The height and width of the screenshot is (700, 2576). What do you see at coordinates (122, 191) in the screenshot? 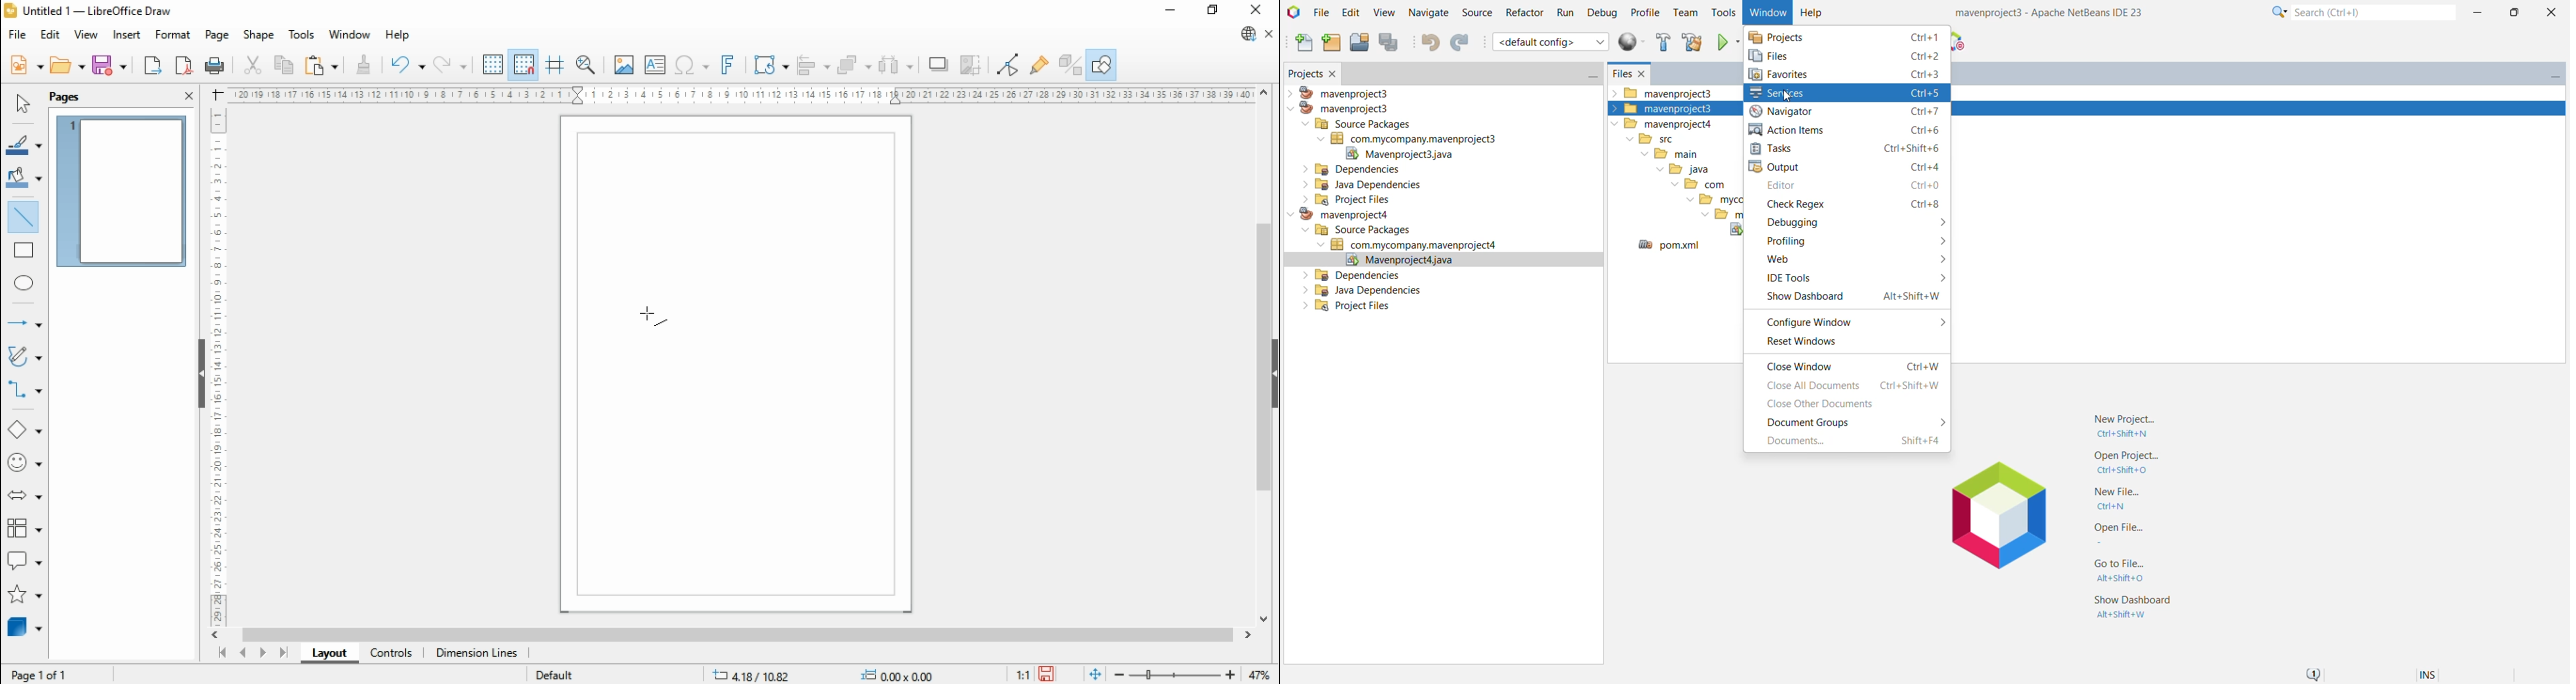
I see `page 1` at bounding box center [122, 191].